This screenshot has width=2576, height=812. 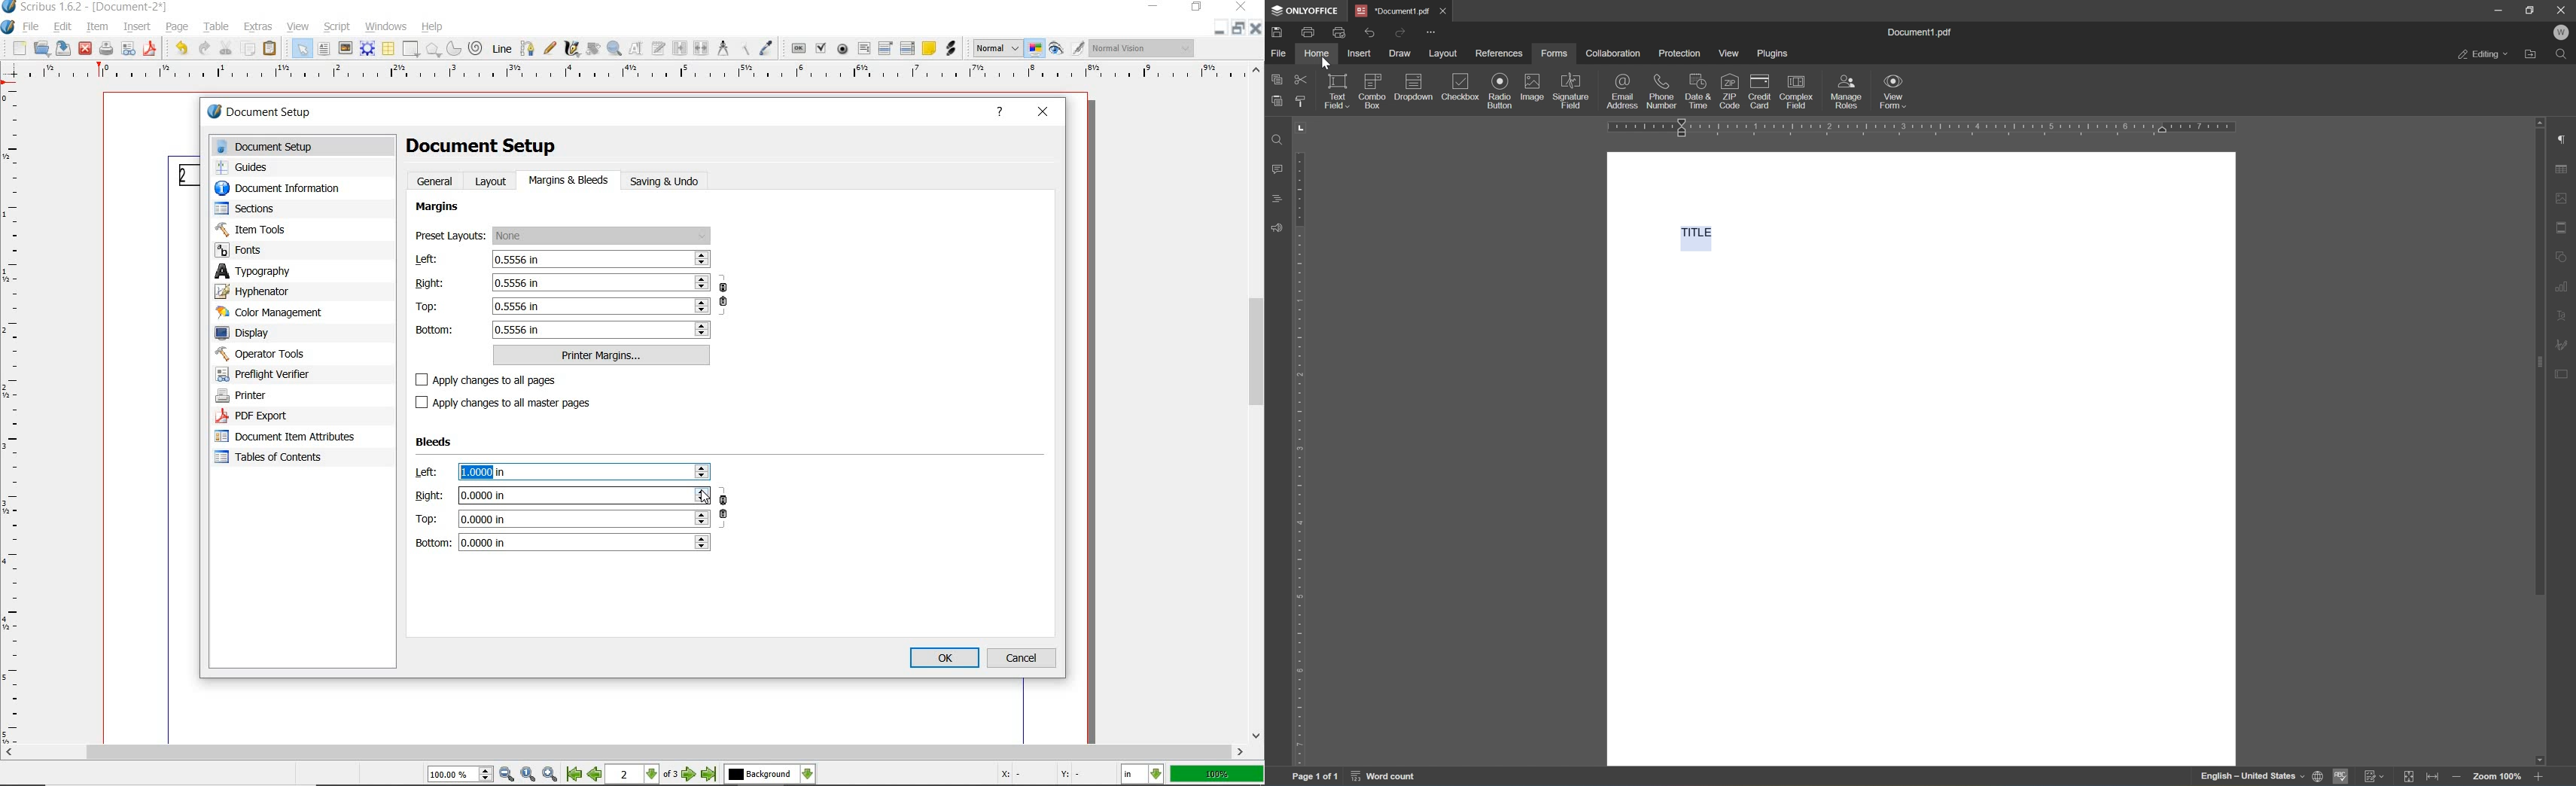 I want to click on link annotation, so click(x=952, y=49).